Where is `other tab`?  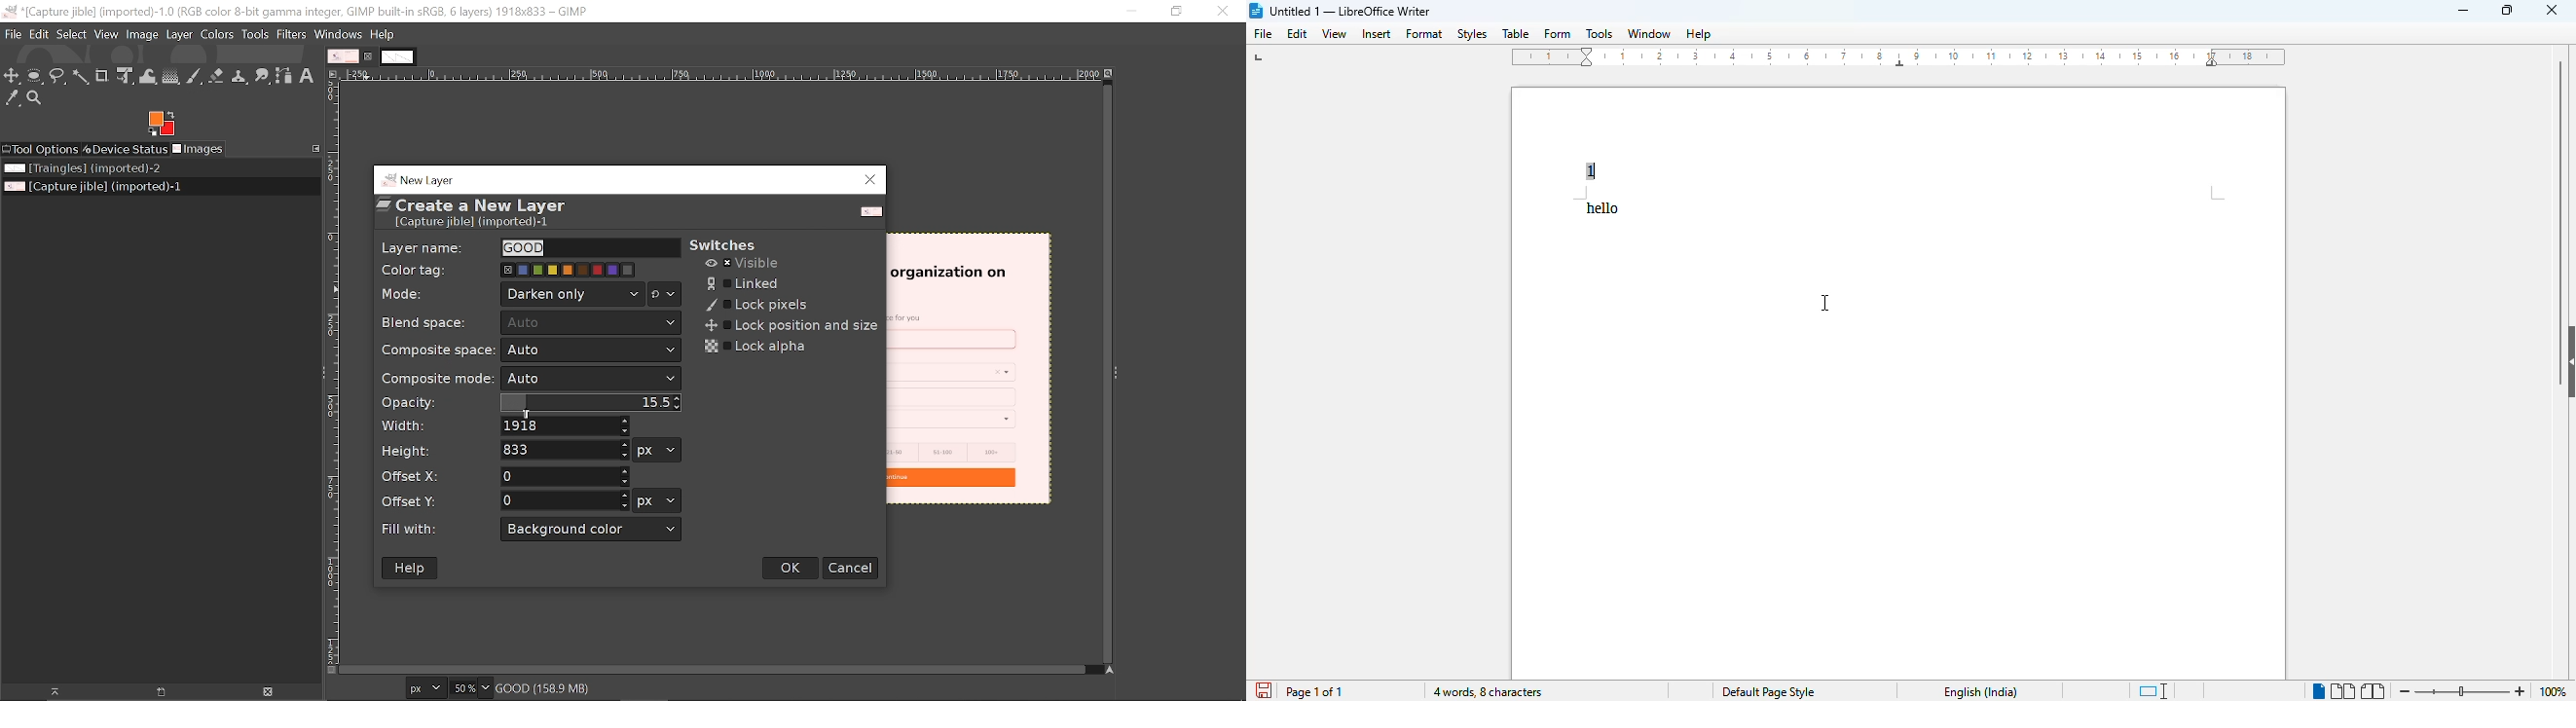
other tab is located at coordinates (398, 57).